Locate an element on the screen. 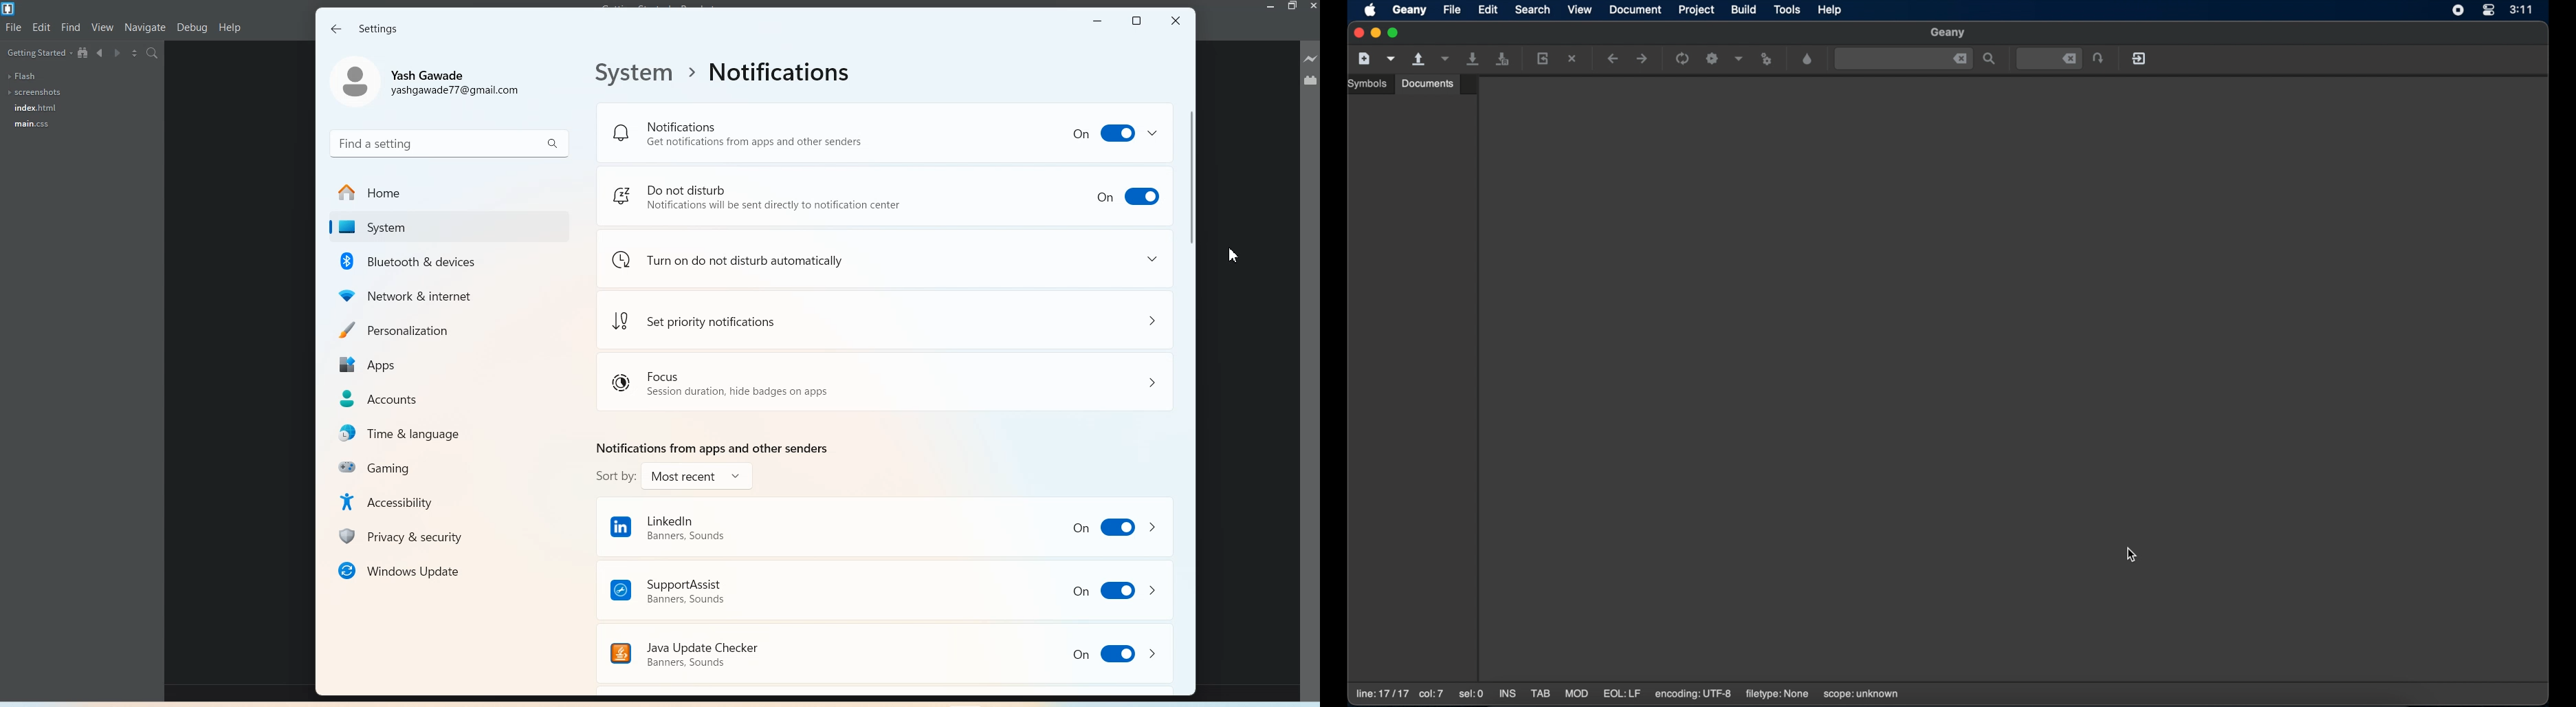  Minimize is located at coordinates (1098, 19).